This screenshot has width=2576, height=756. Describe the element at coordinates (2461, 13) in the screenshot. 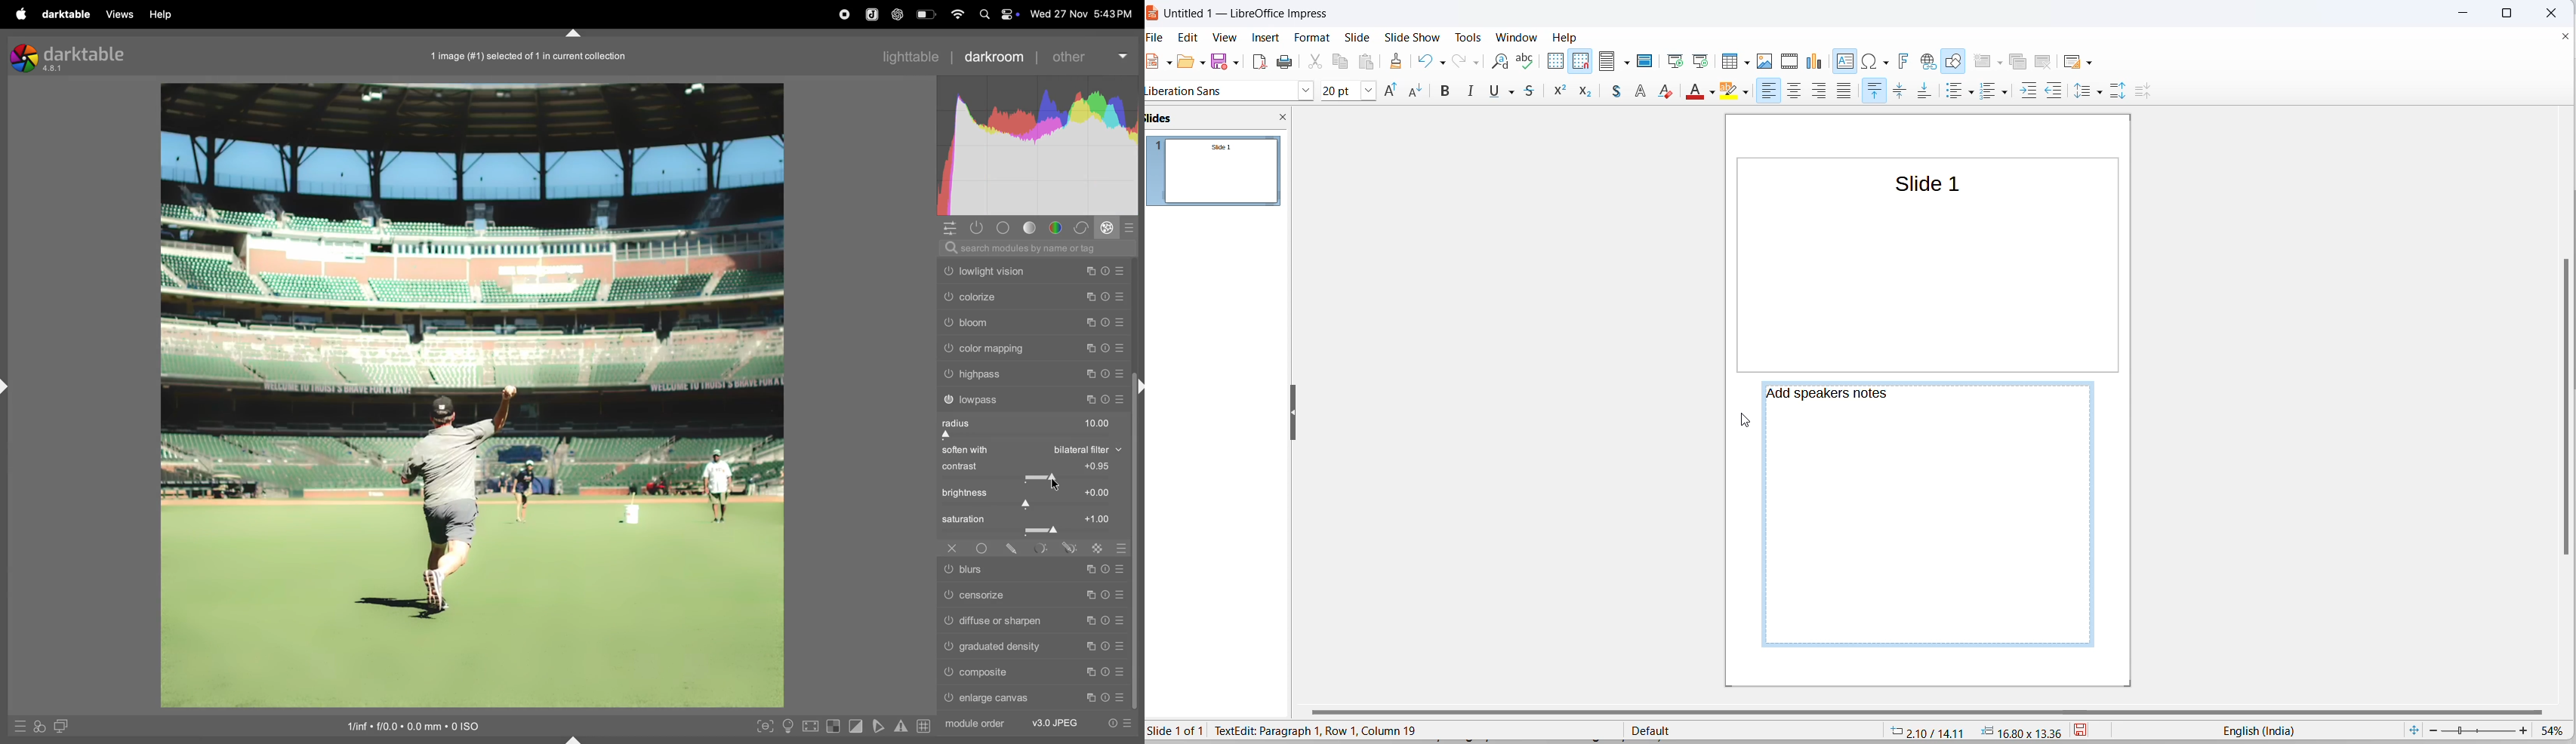

I see `close` at that location.